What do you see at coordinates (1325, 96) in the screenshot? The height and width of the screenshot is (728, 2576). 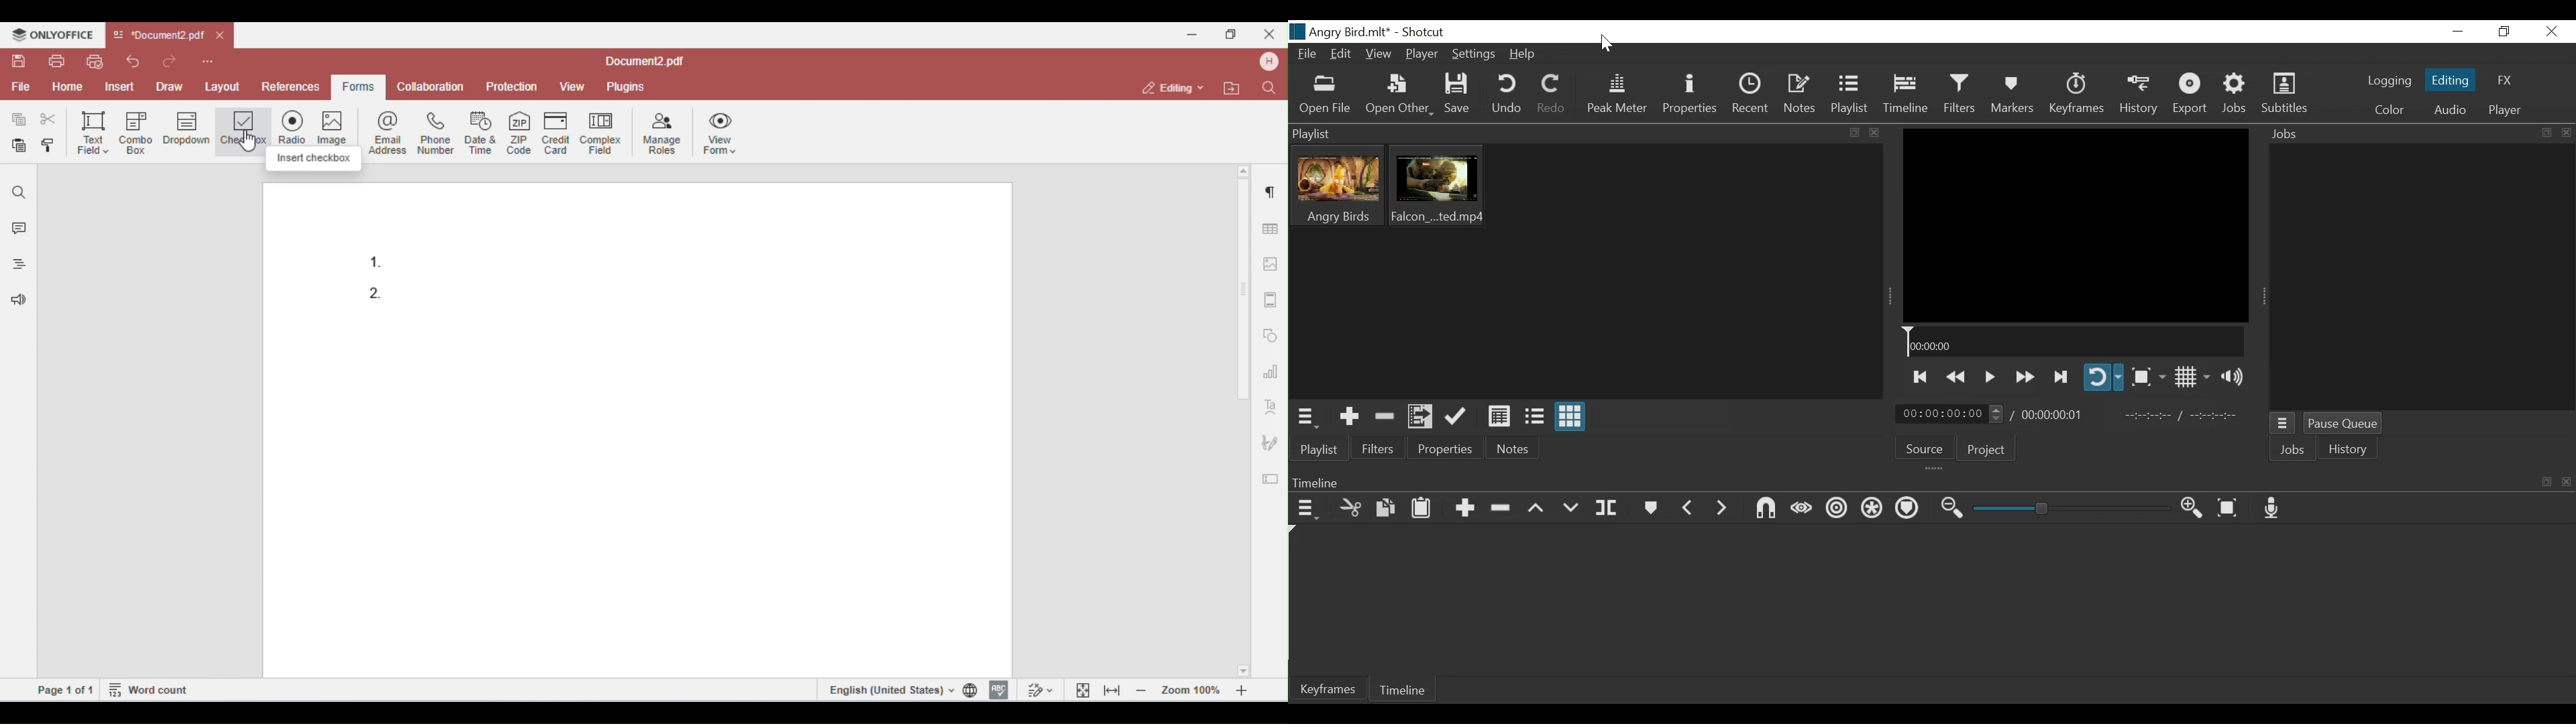 I see `Open File` at bounding box center [1325, 96].